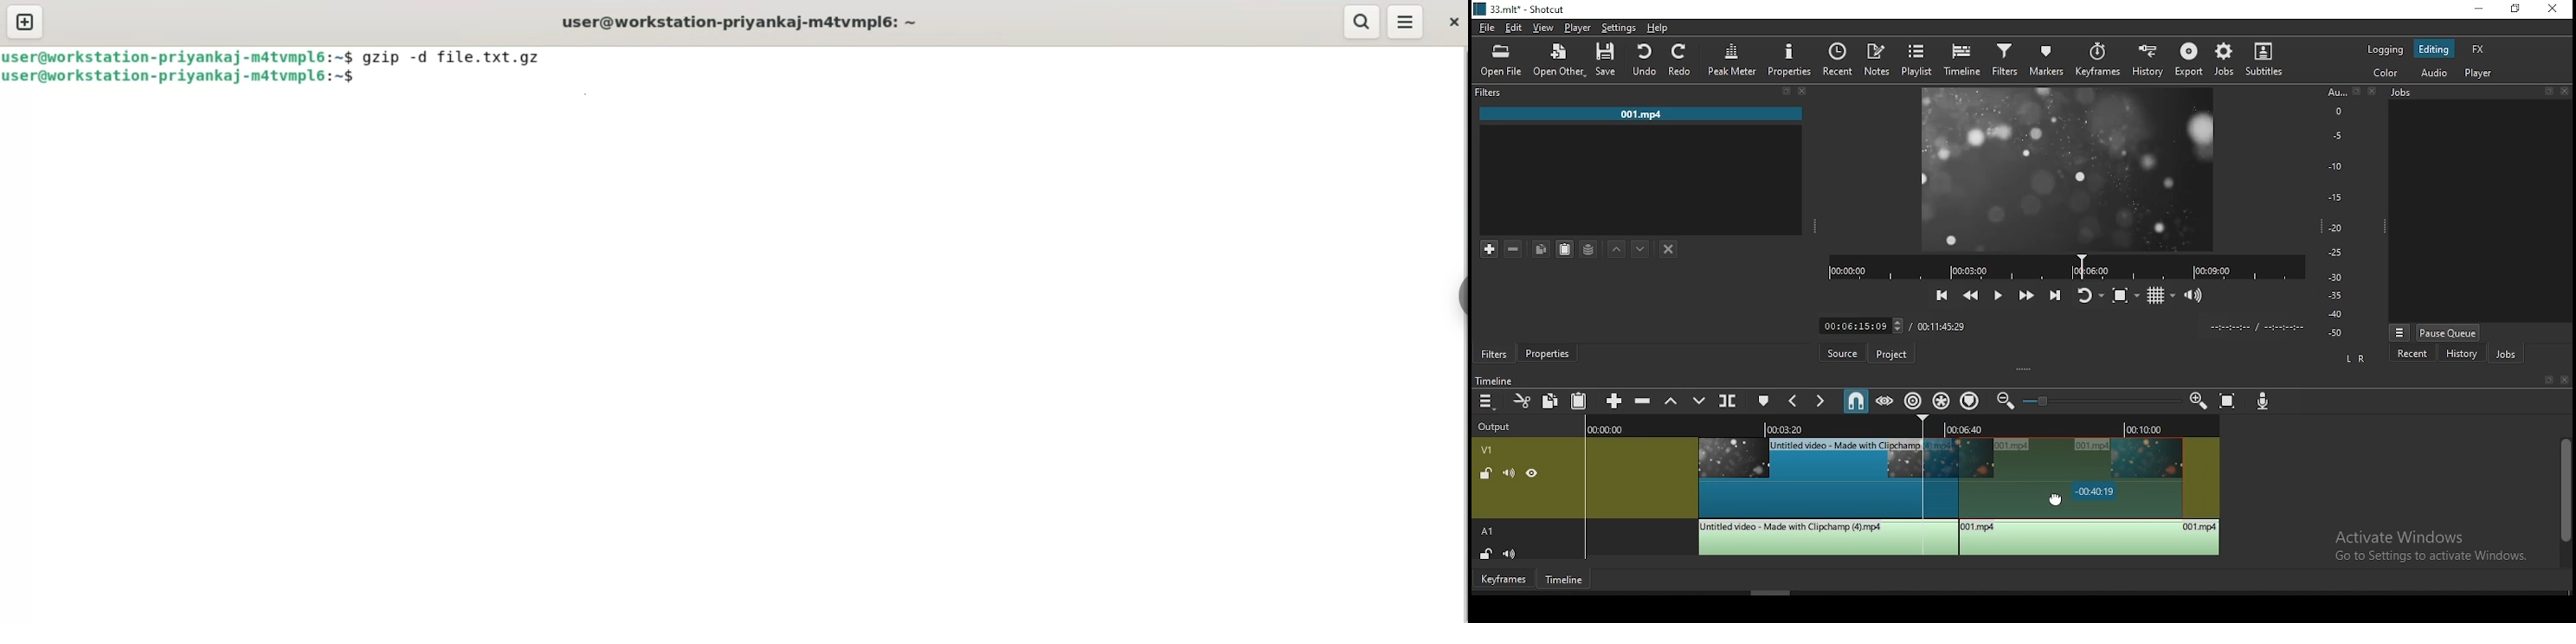  What do you see at coordinates (1498, 61) in the screenshot?
I see `open file` at bounding box center [1498, 61].